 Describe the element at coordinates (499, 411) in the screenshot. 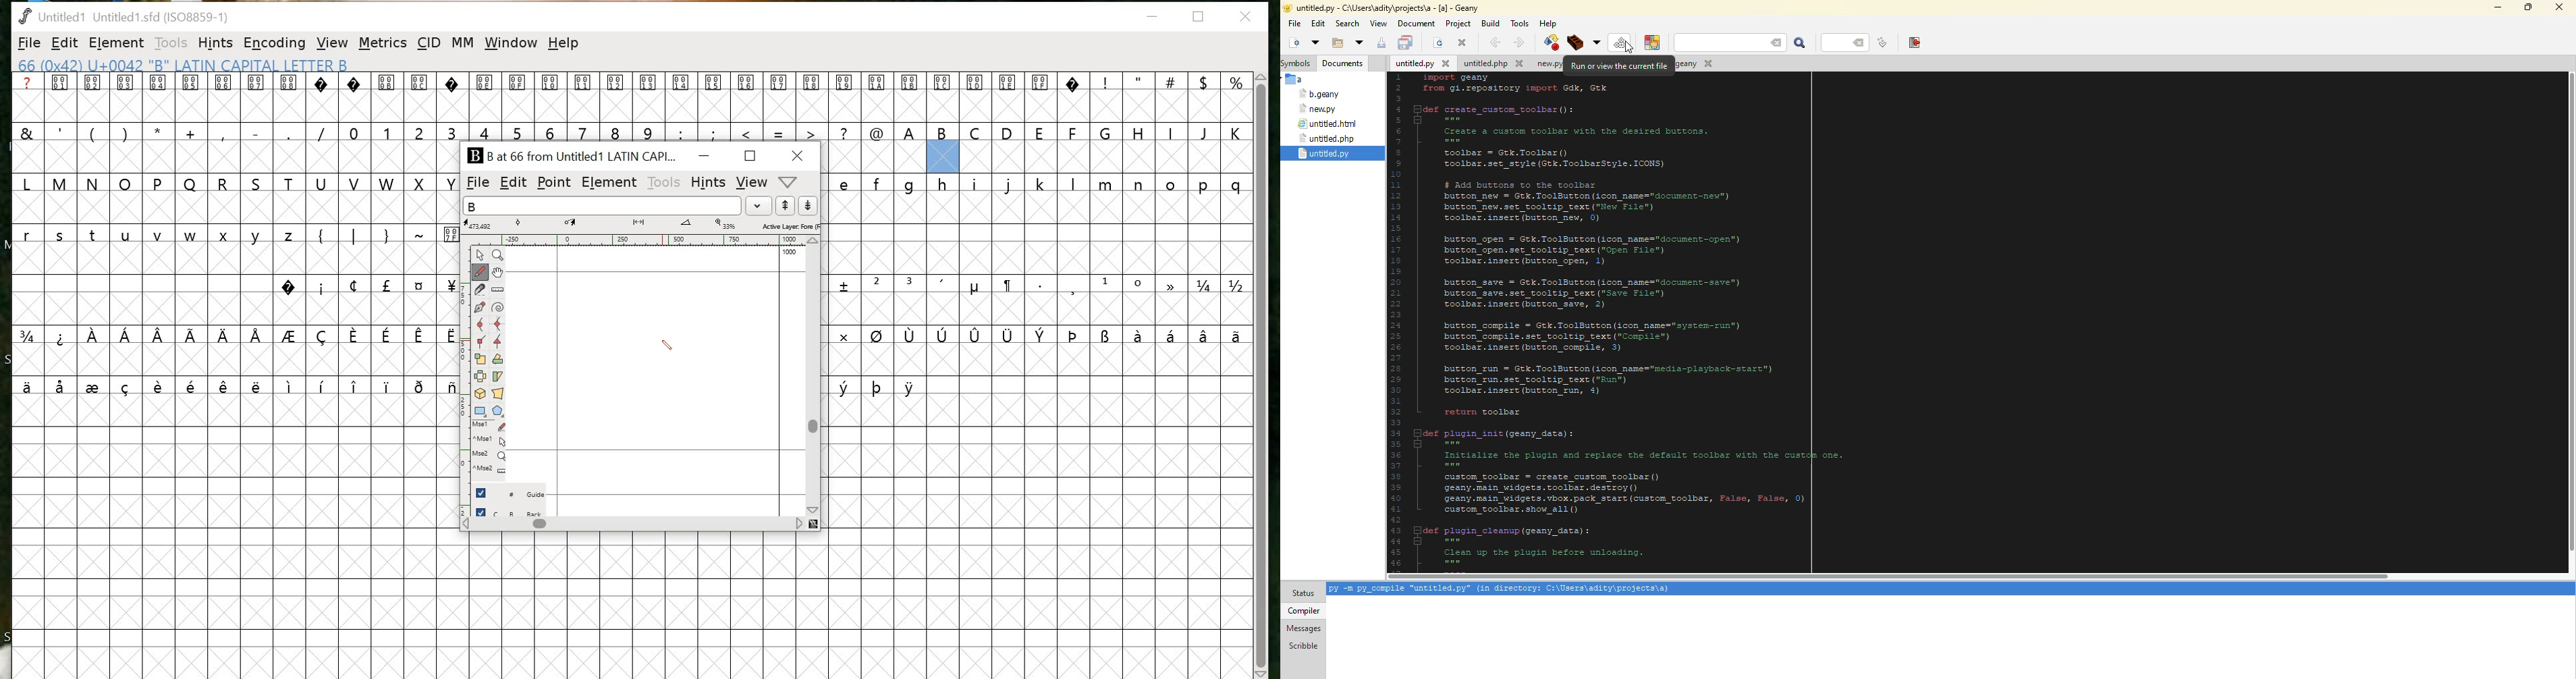

I see `Polygon/star` at that location.